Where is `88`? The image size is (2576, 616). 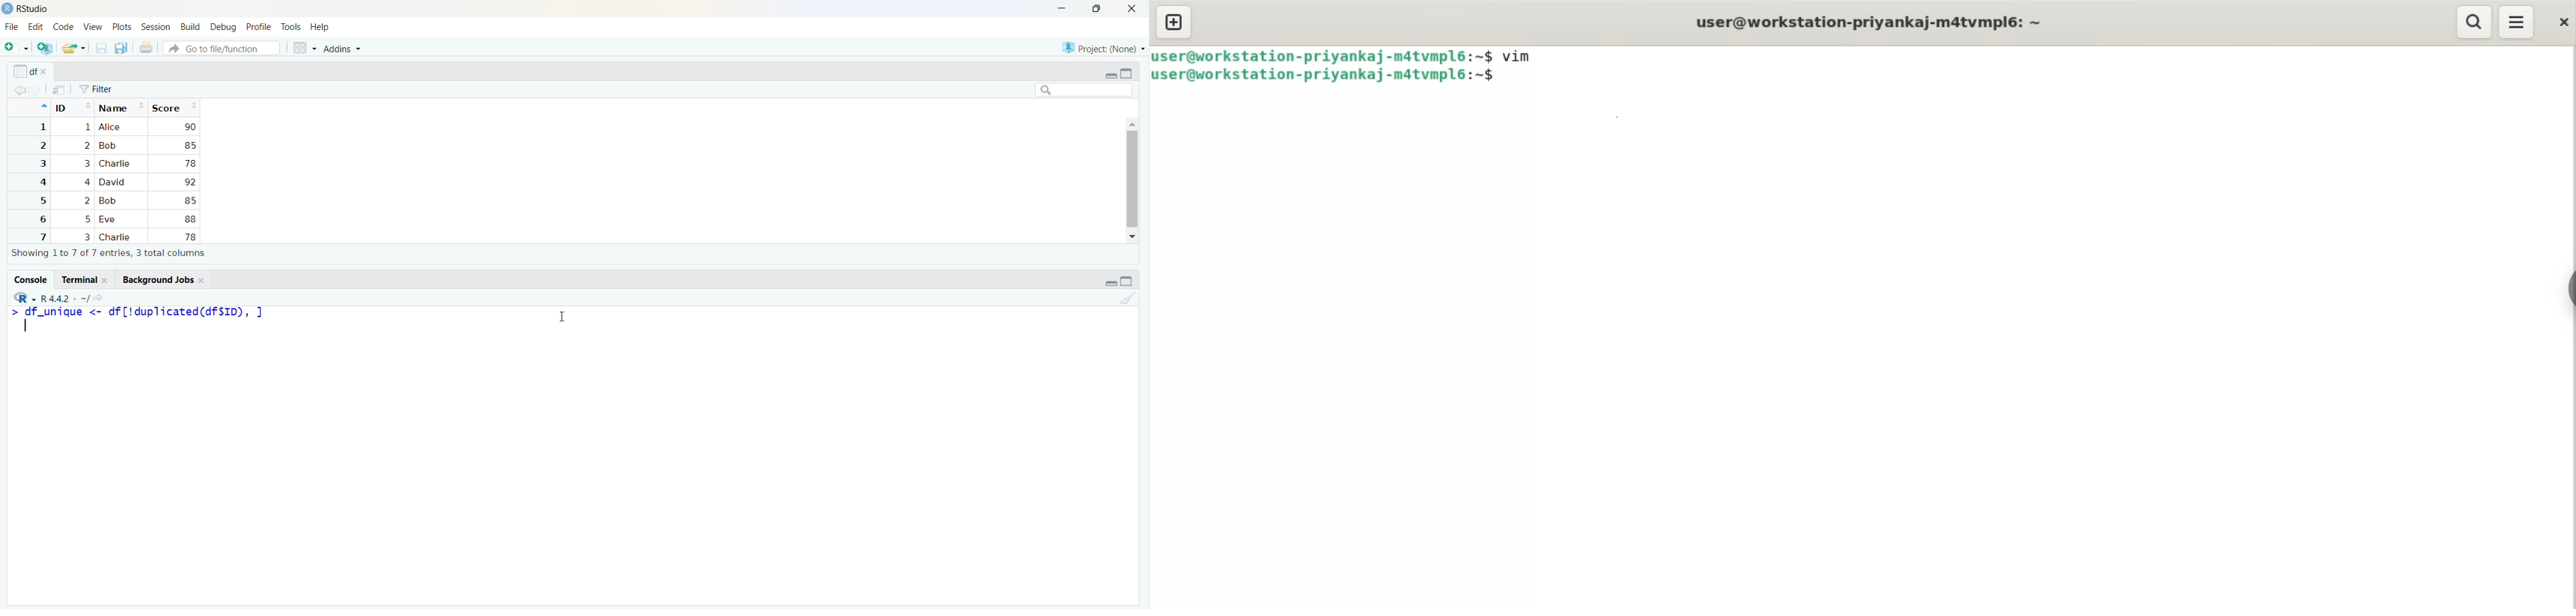 88 is located at coordinates (191, 219).